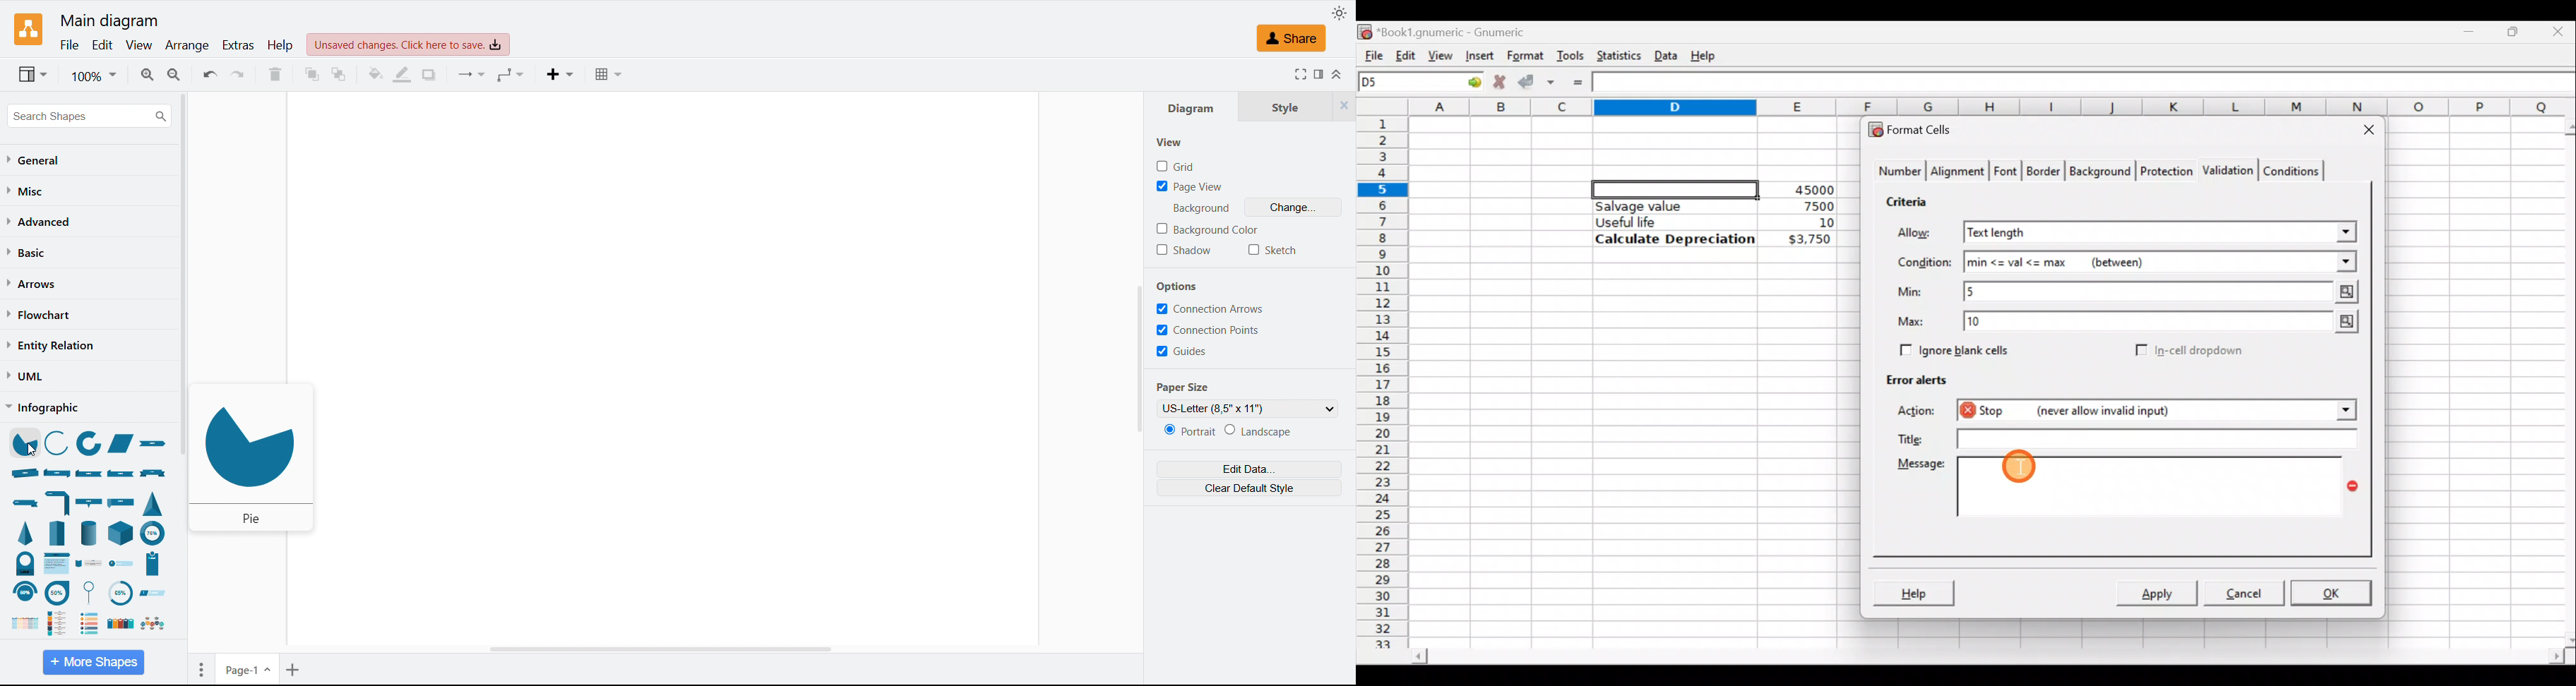 The height and width of the screenshot is (700, 2576). What do you see at coordinates (1365, 30) in the screenshot?
I see `Gnumeric logo` at bounding box center [1365, 30].